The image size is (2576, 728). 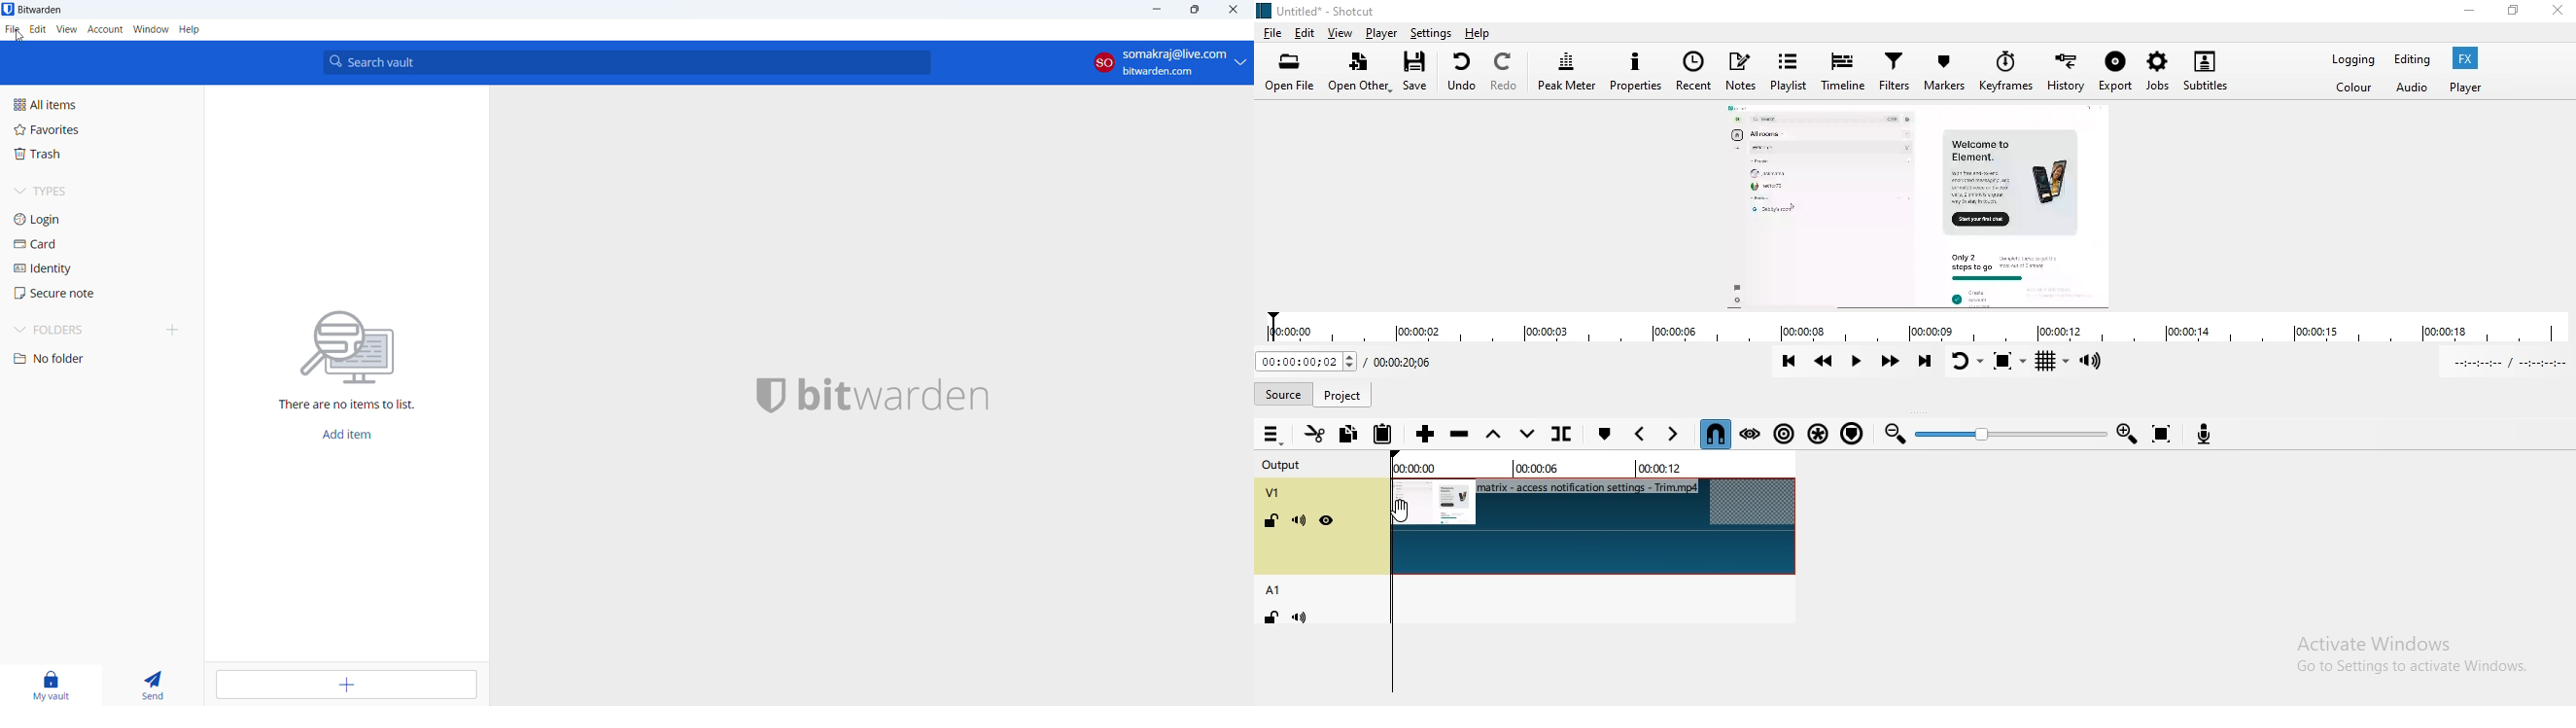 What do you see at coordinates (1896, 433) in the screenshot?
I see `Zoom out` at bounding box center [1896, 433].